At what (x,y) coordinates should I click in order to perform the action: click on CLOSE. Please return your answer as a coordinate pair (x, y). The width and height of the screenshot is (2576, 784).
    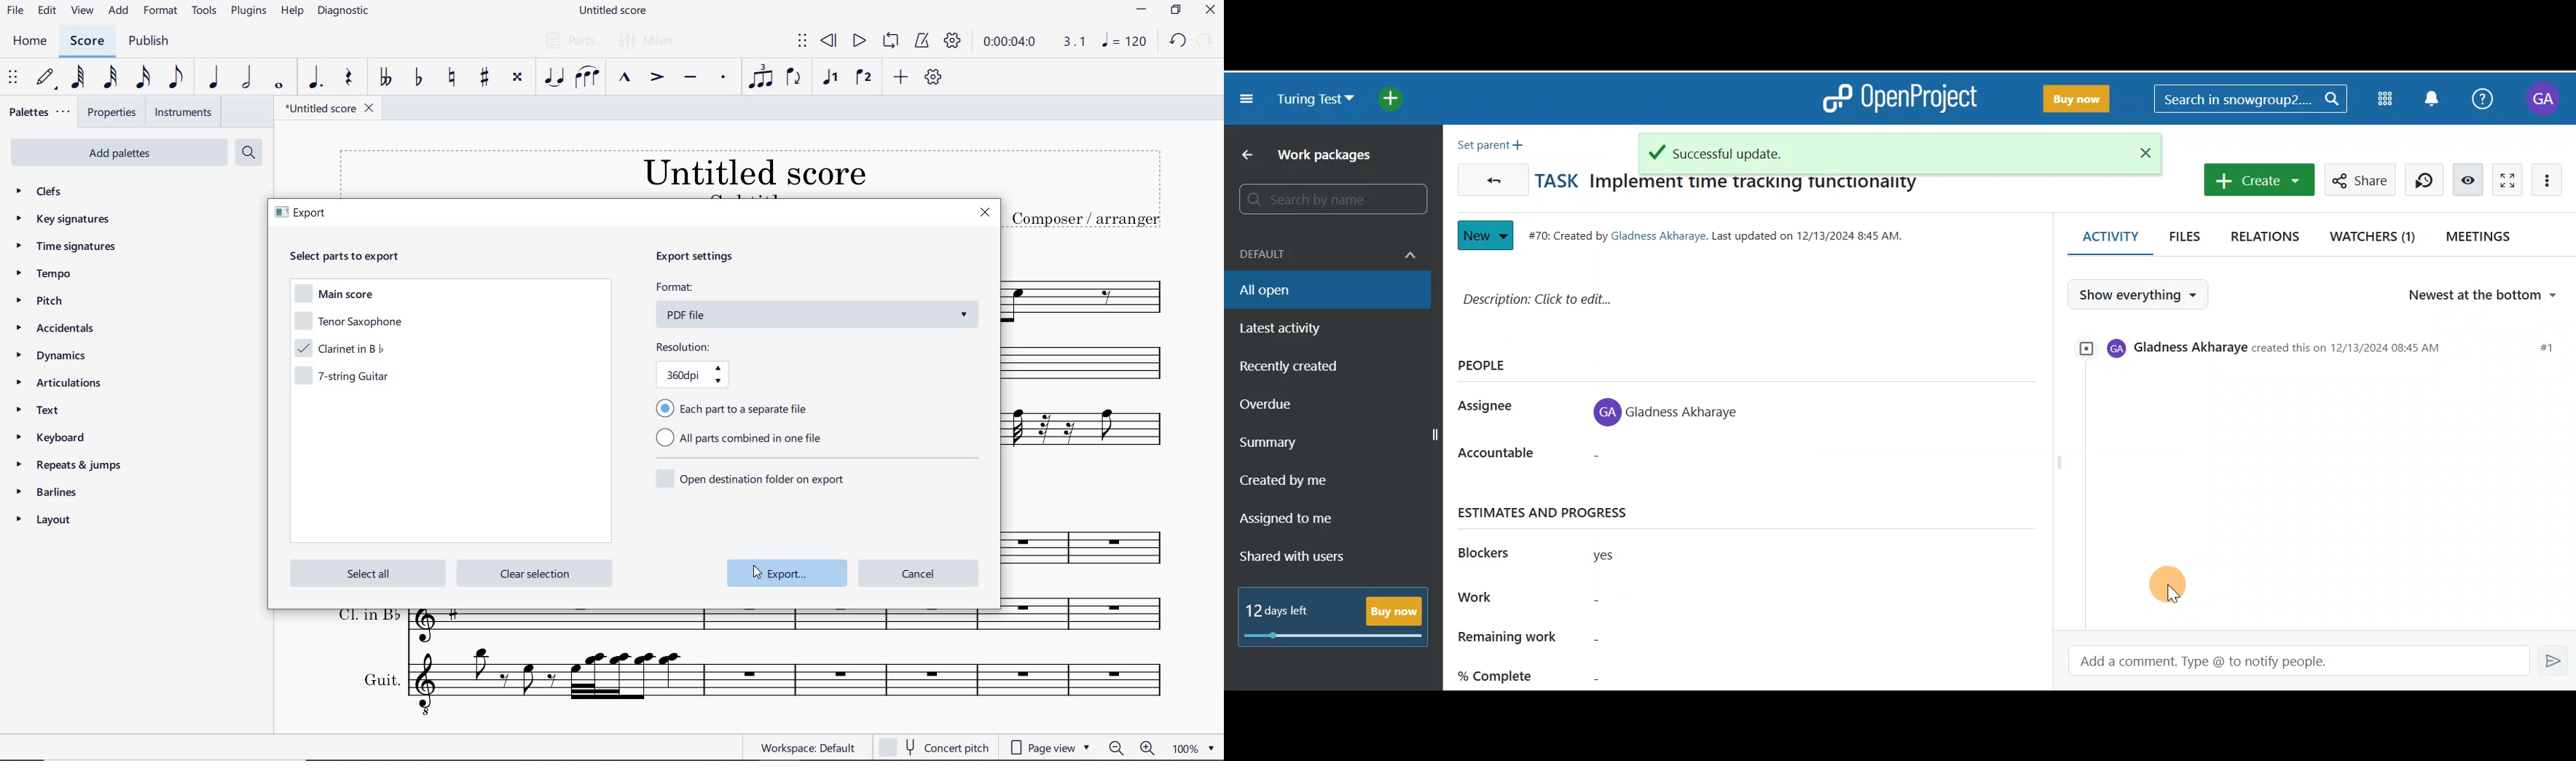
    Looking at the image, I should click on (1210, 9).